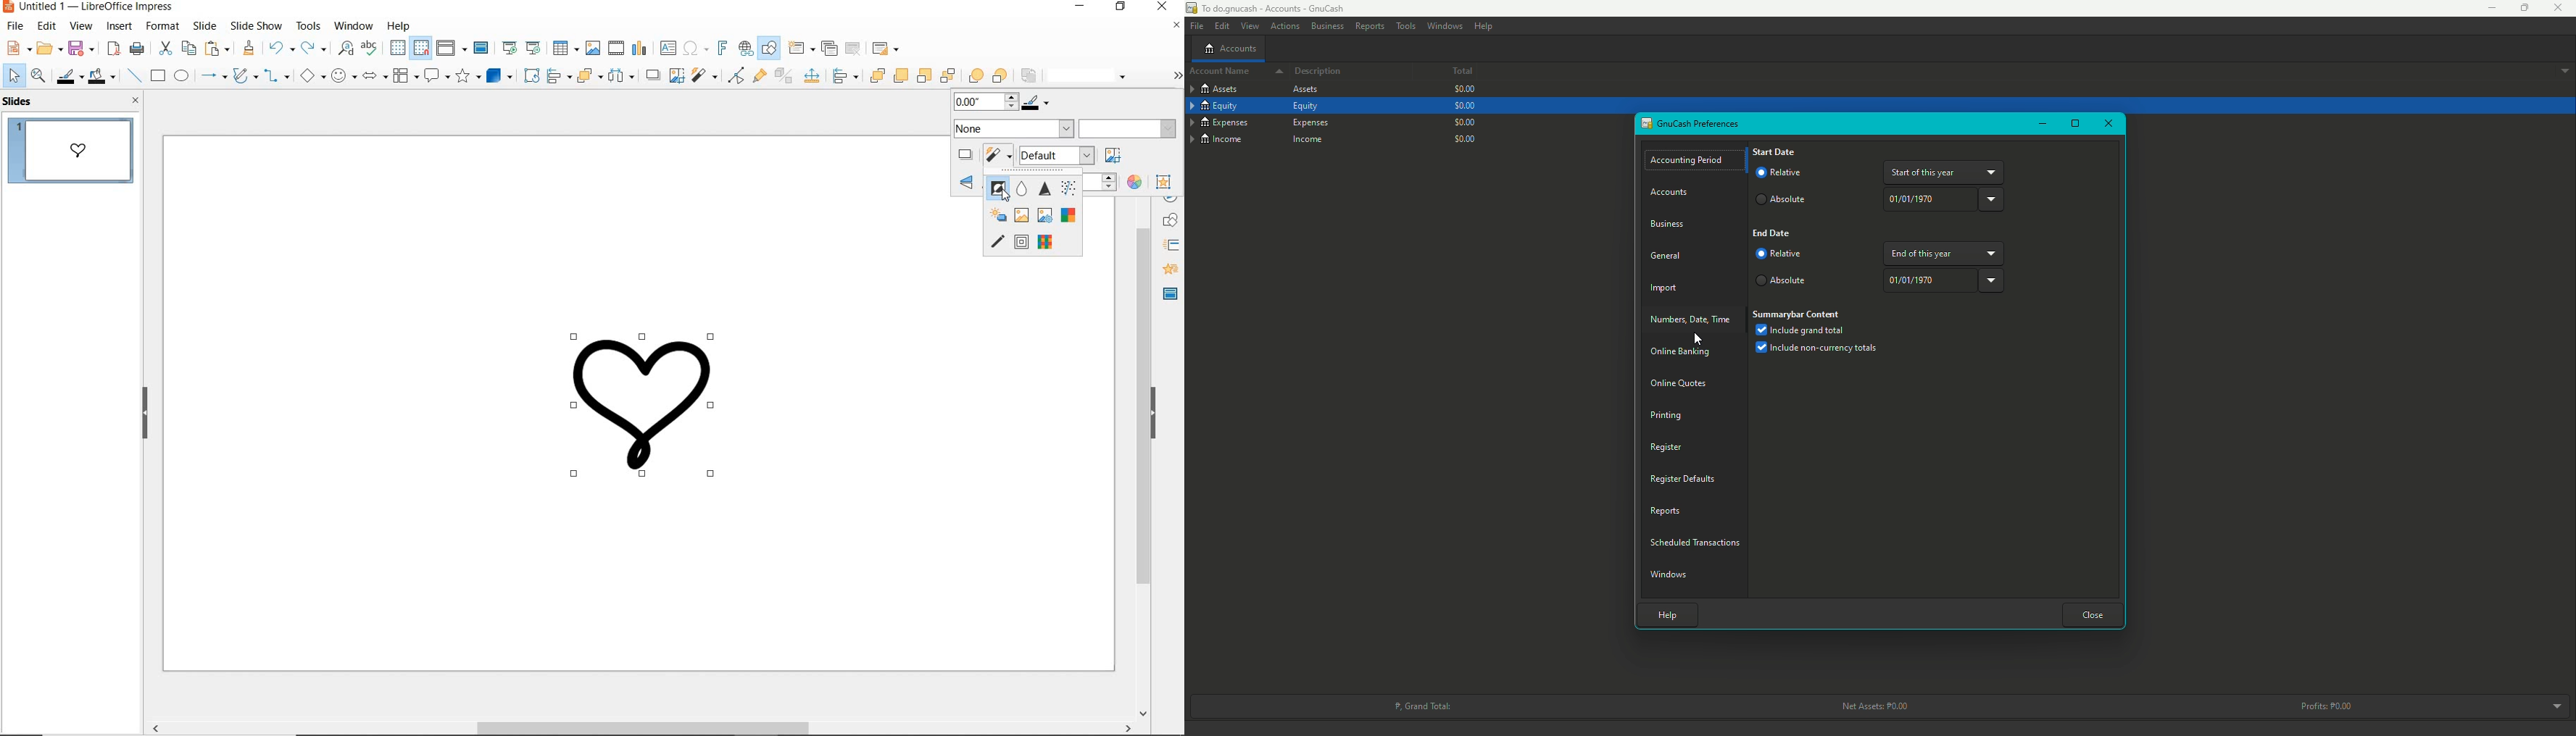 Image resolution: width=2576 pixels, height=756 pixels. I want to click on new, so click(16, 48).